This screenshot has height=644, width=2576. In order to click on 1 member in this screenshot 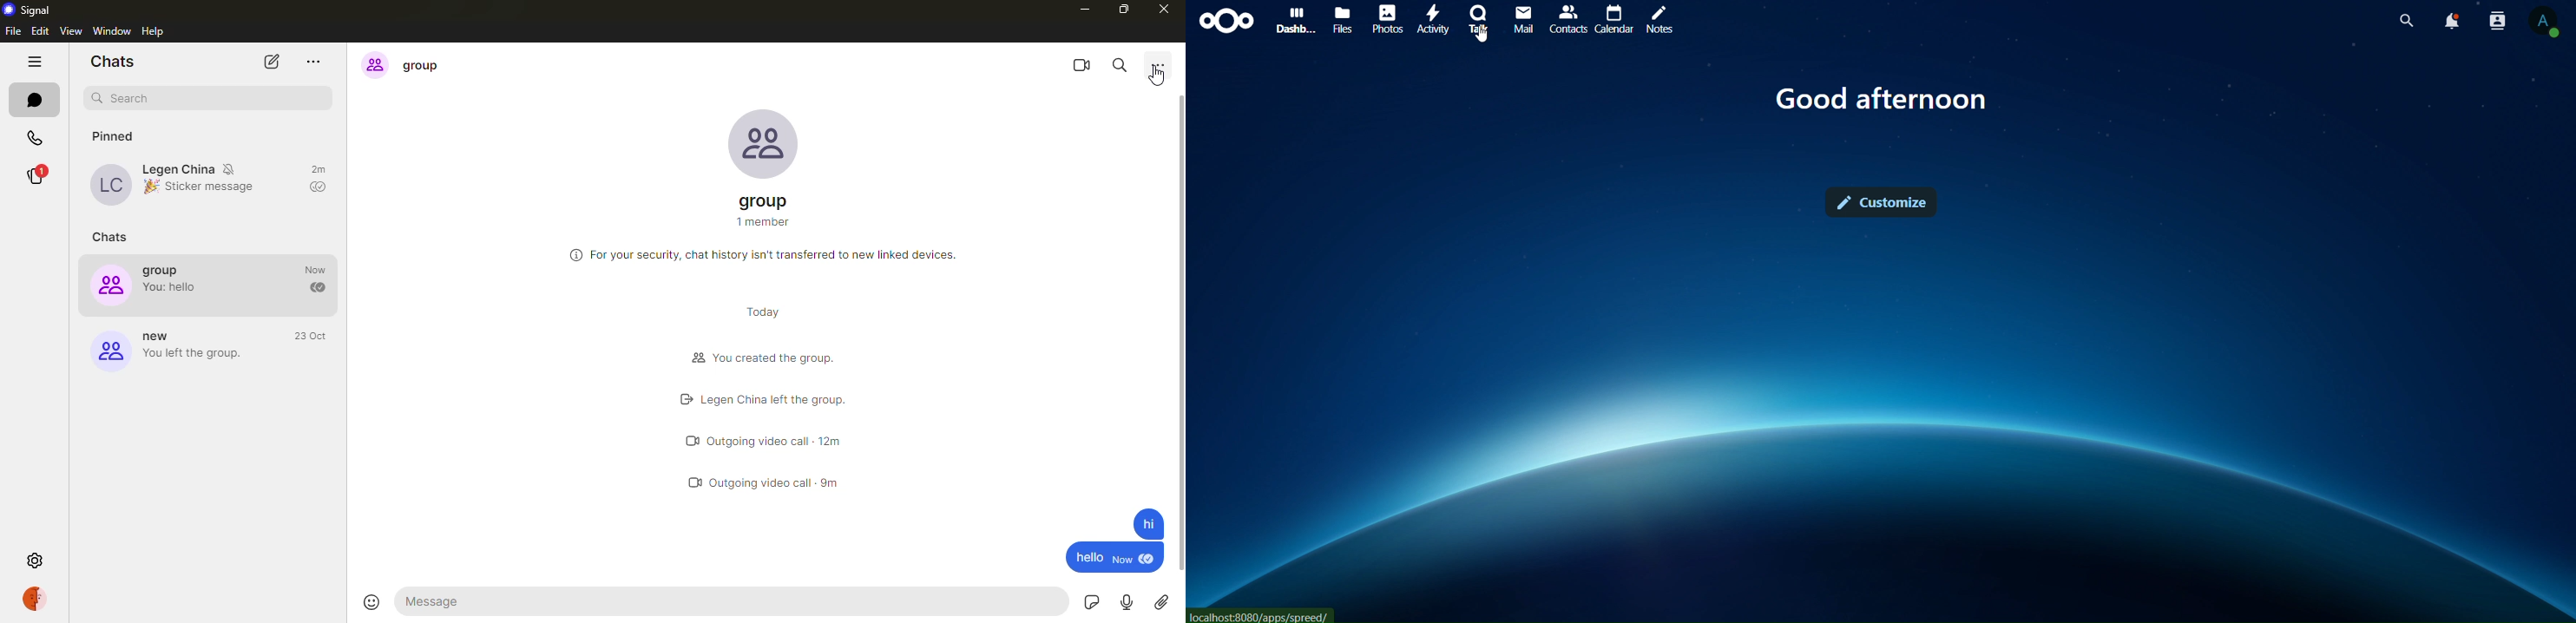, I will do `click(764, 222)`.